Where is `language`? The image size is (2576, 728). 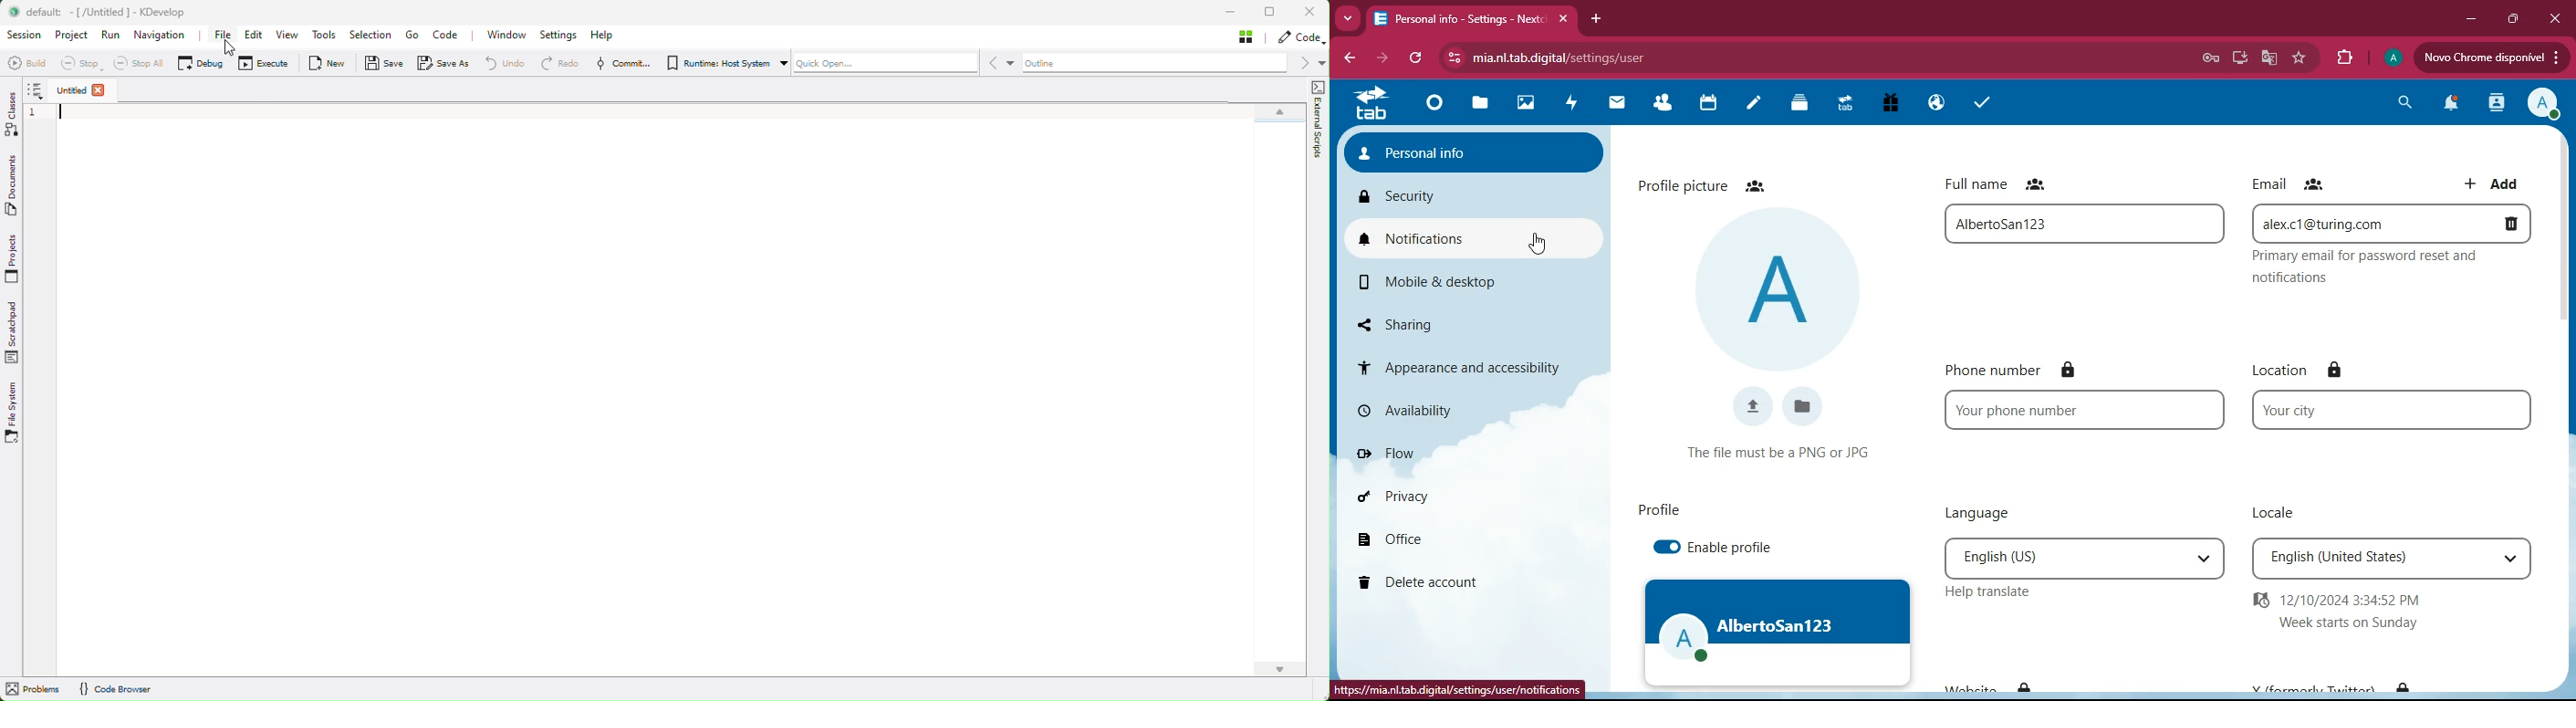
language is located at coordinates (2079, 557).